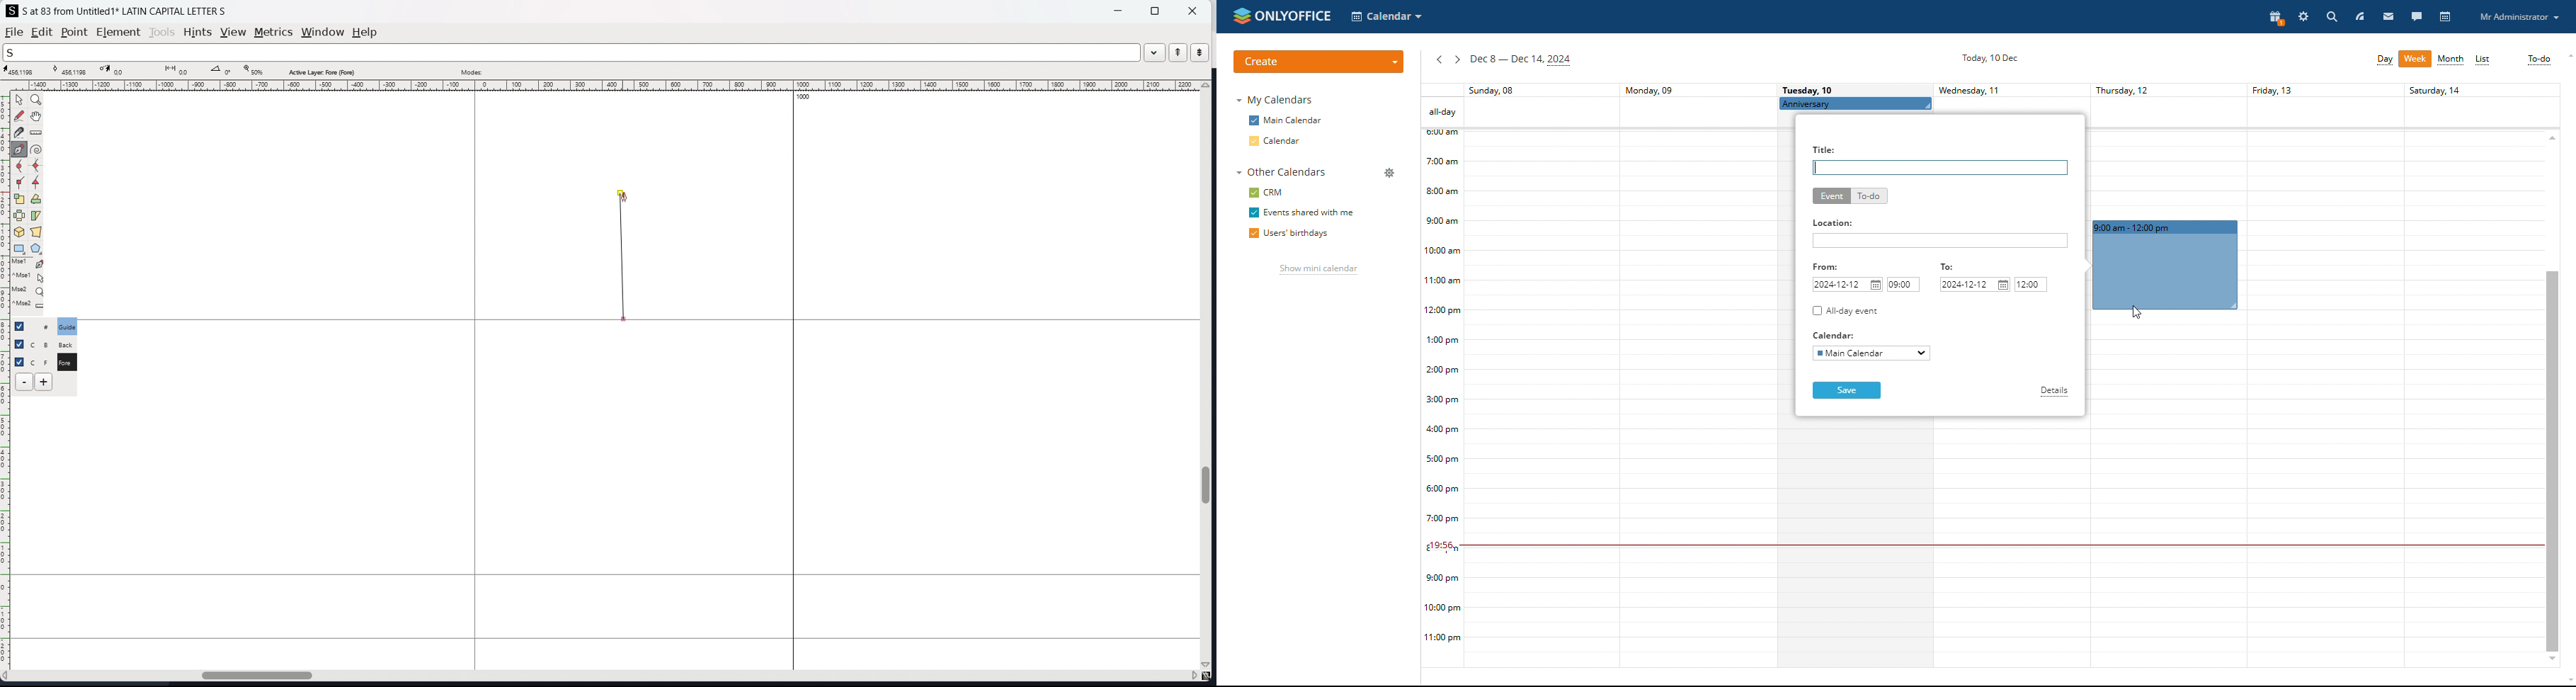 This screenshot has width=2576, height=700. Describe the element at coordinates (36, 149) in the screenshot. I see `toggle spiro` at that location.